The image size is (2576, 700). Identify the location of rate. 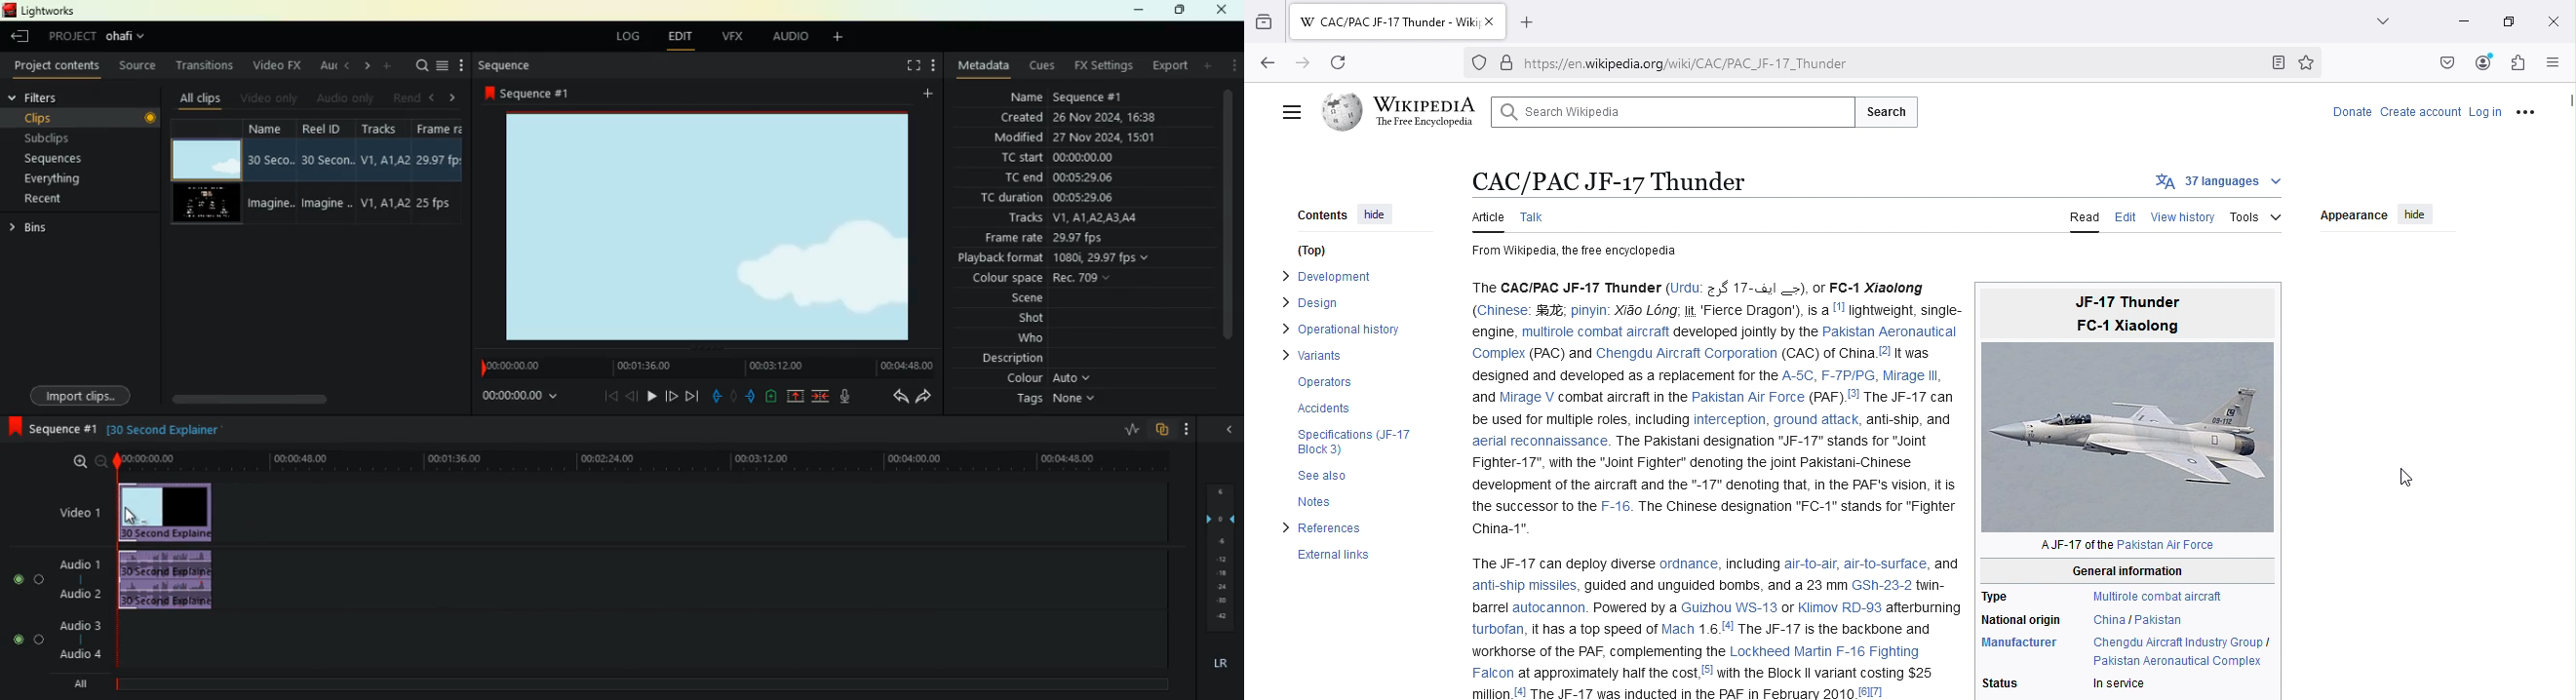
(1130, 428).